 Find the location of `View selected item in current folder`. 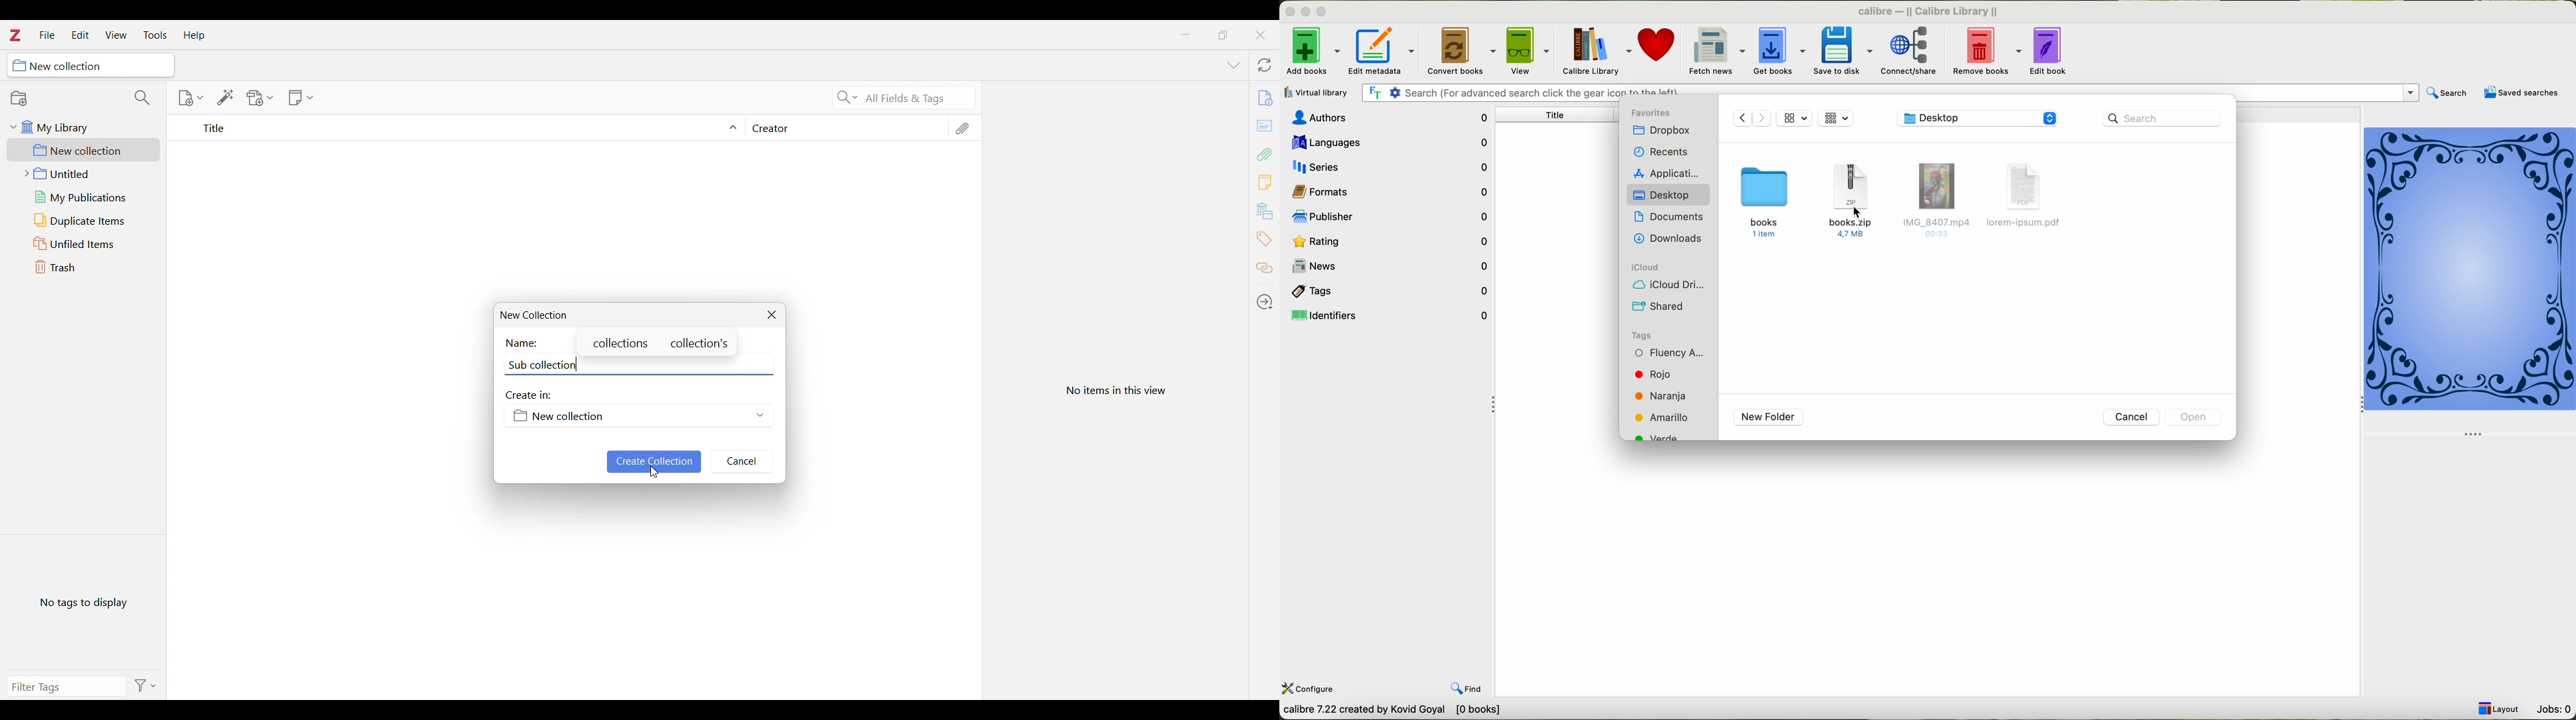

View selected item in current folder is located at coordinates (1115, 391).